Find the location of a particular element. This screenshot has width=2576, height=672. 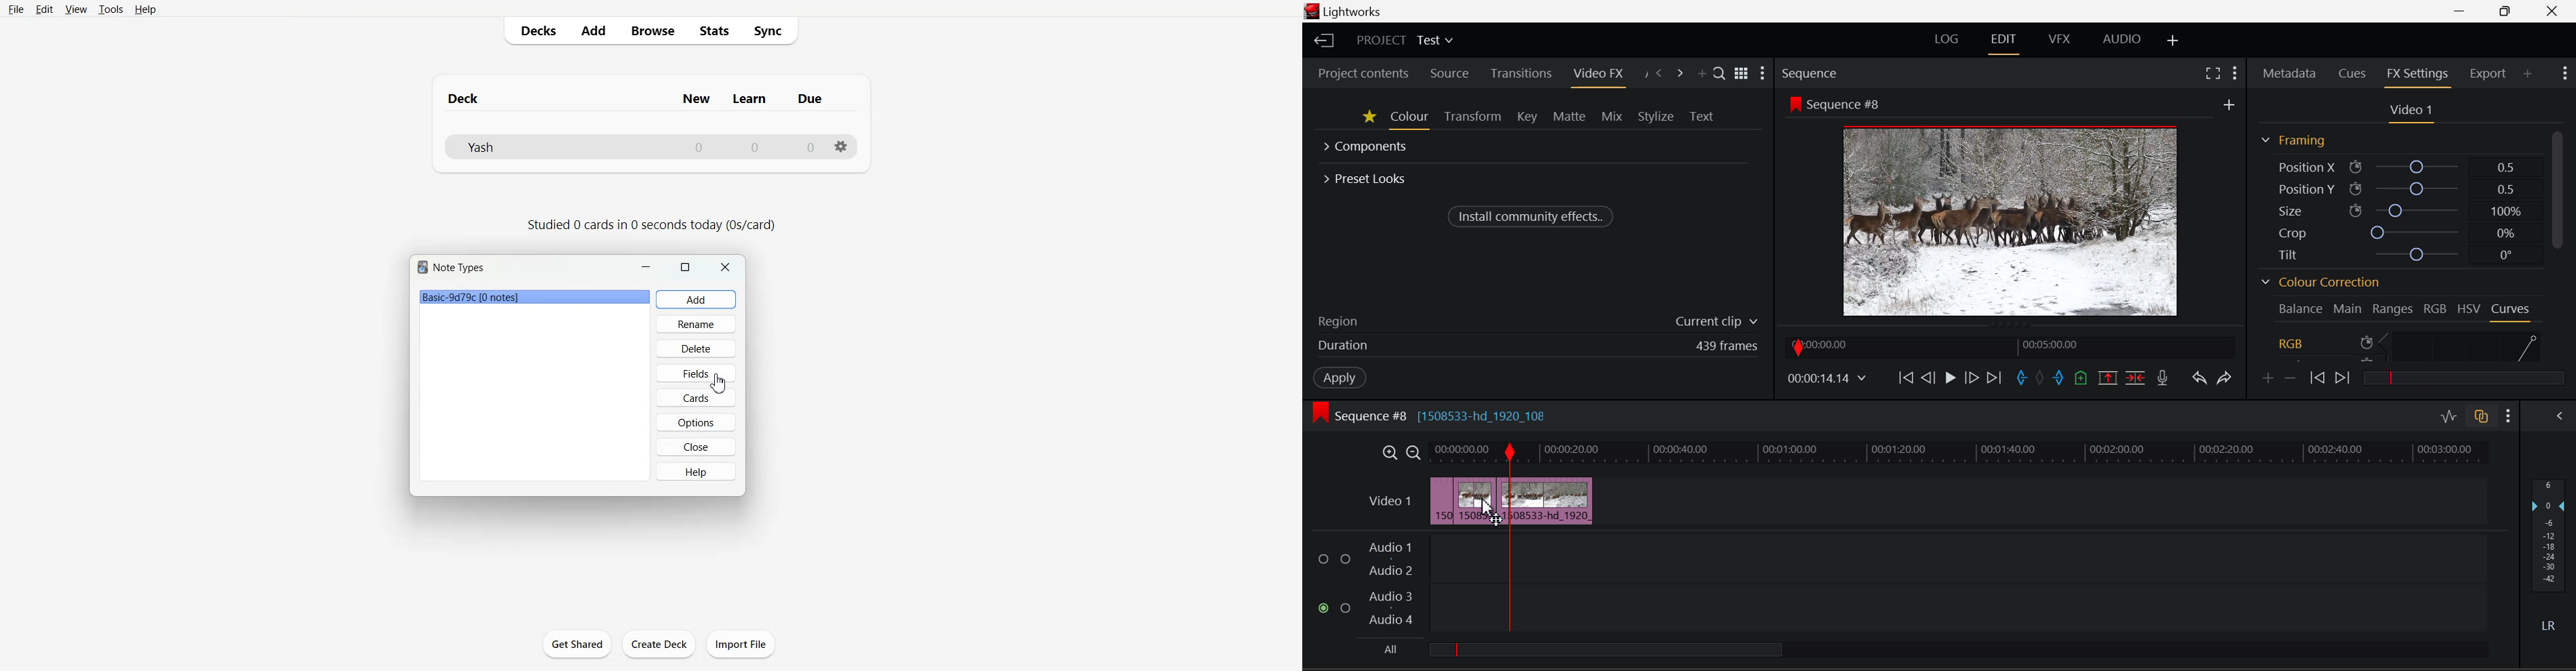

Full Screen is located at coordinates (2213, 75).